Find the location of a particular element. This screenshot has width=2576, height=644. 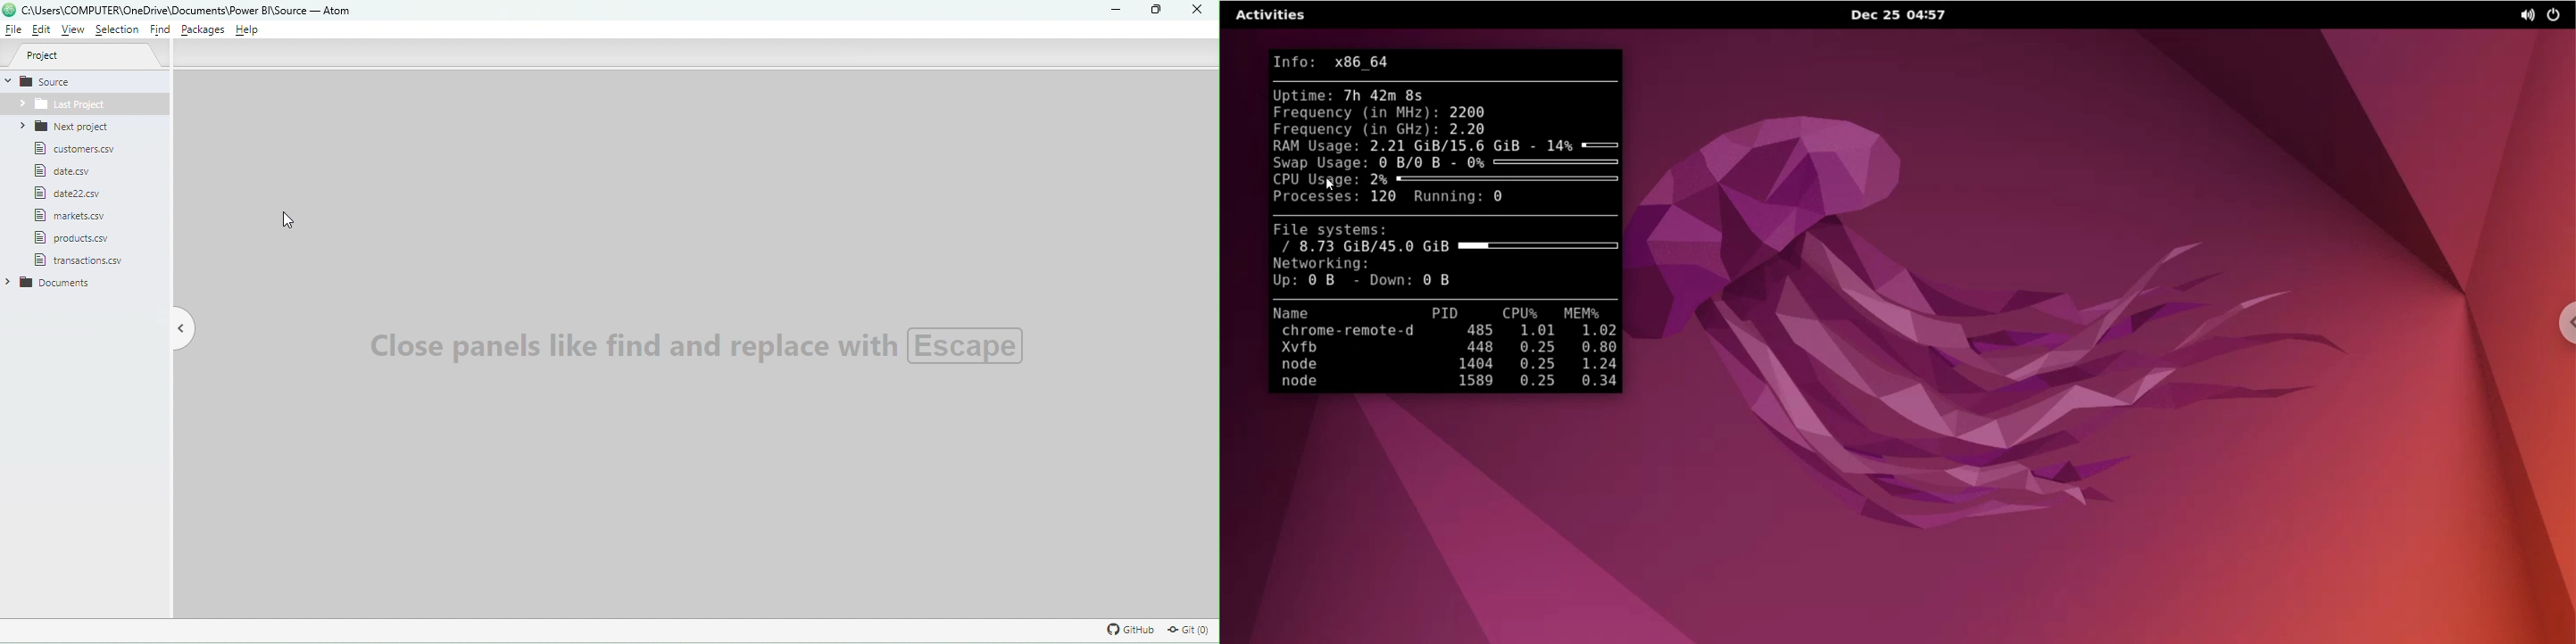

Cursor is located at coordinates (293, 217).